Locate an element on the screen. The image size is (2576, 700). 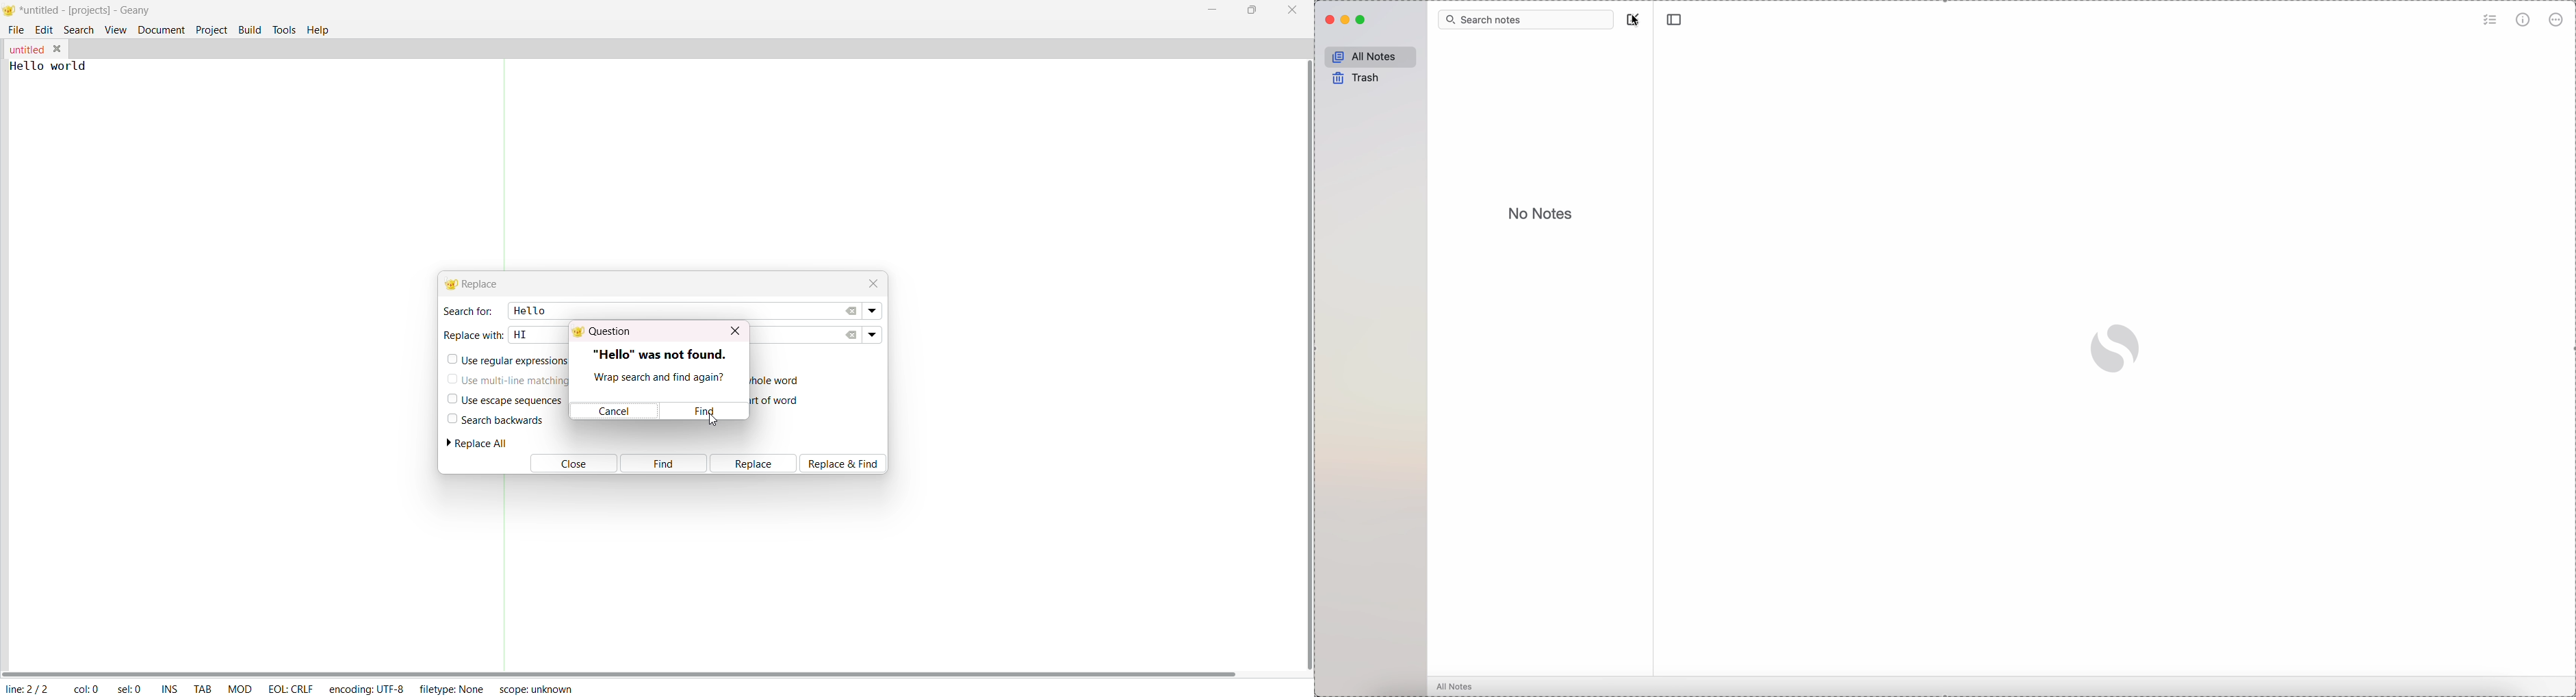
vertical scroll bar is located at coordinates (1304, 365).